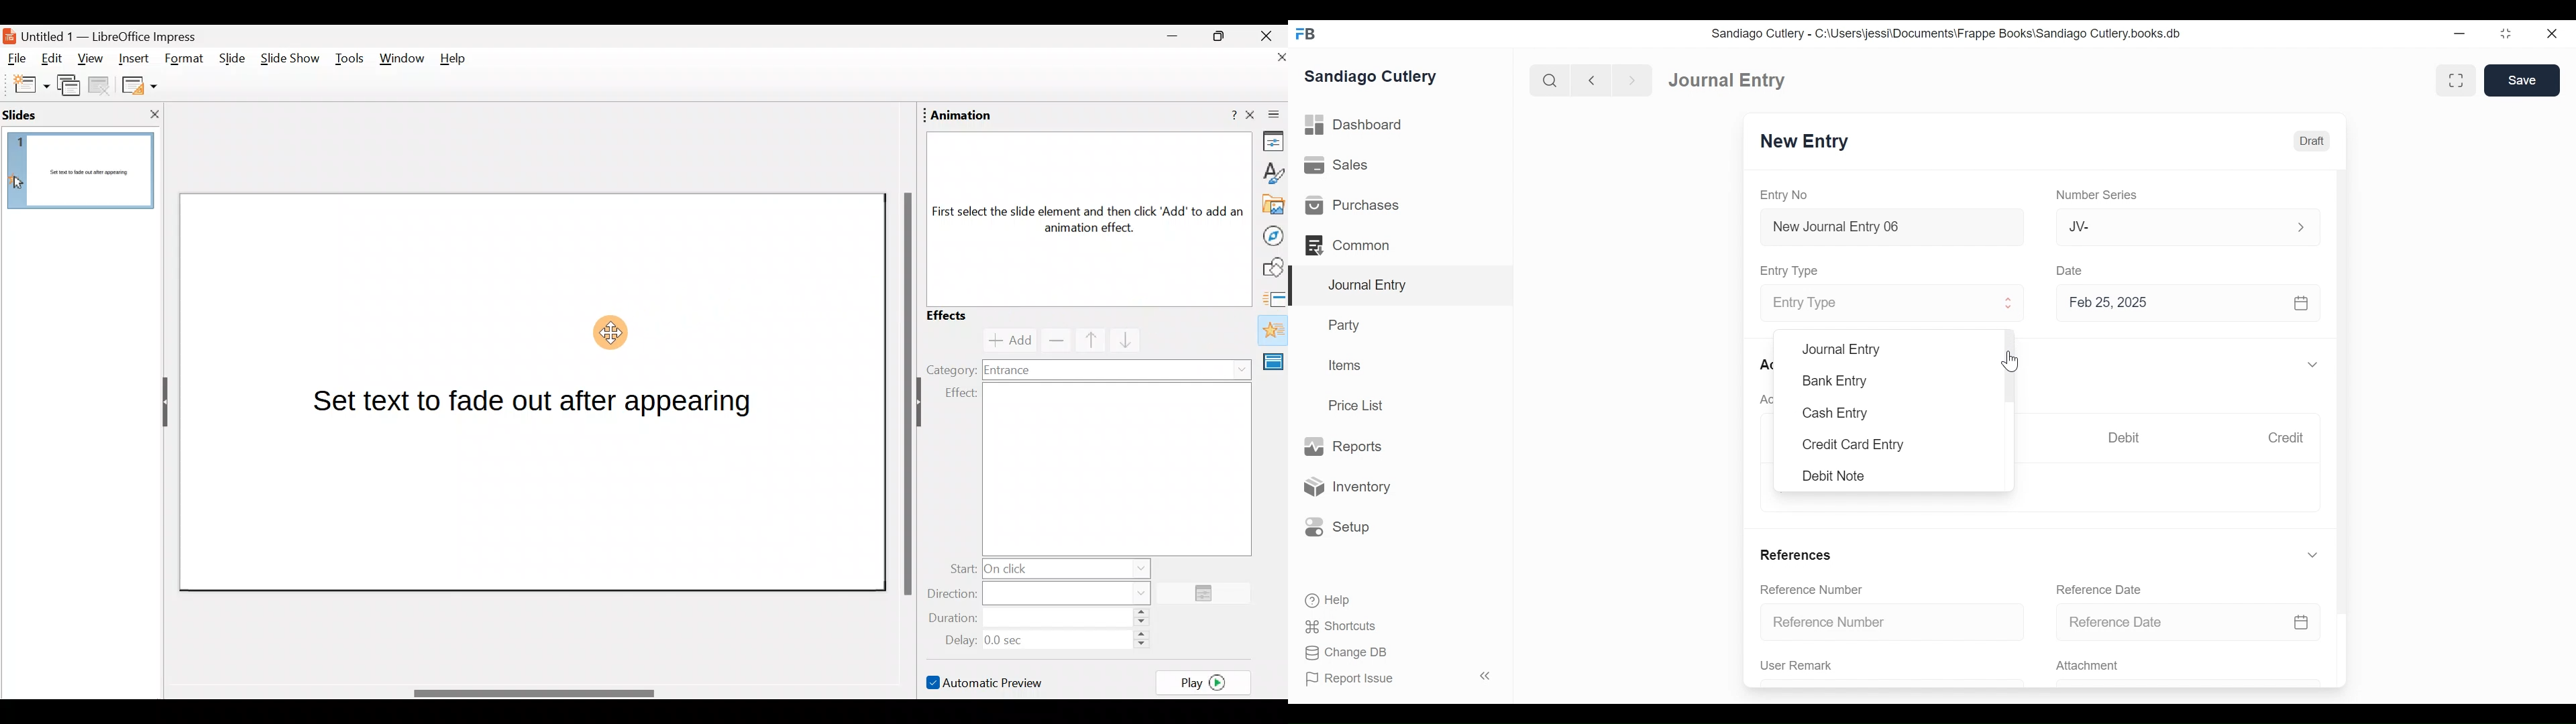  I want to click on Save, so click(2522, 80).